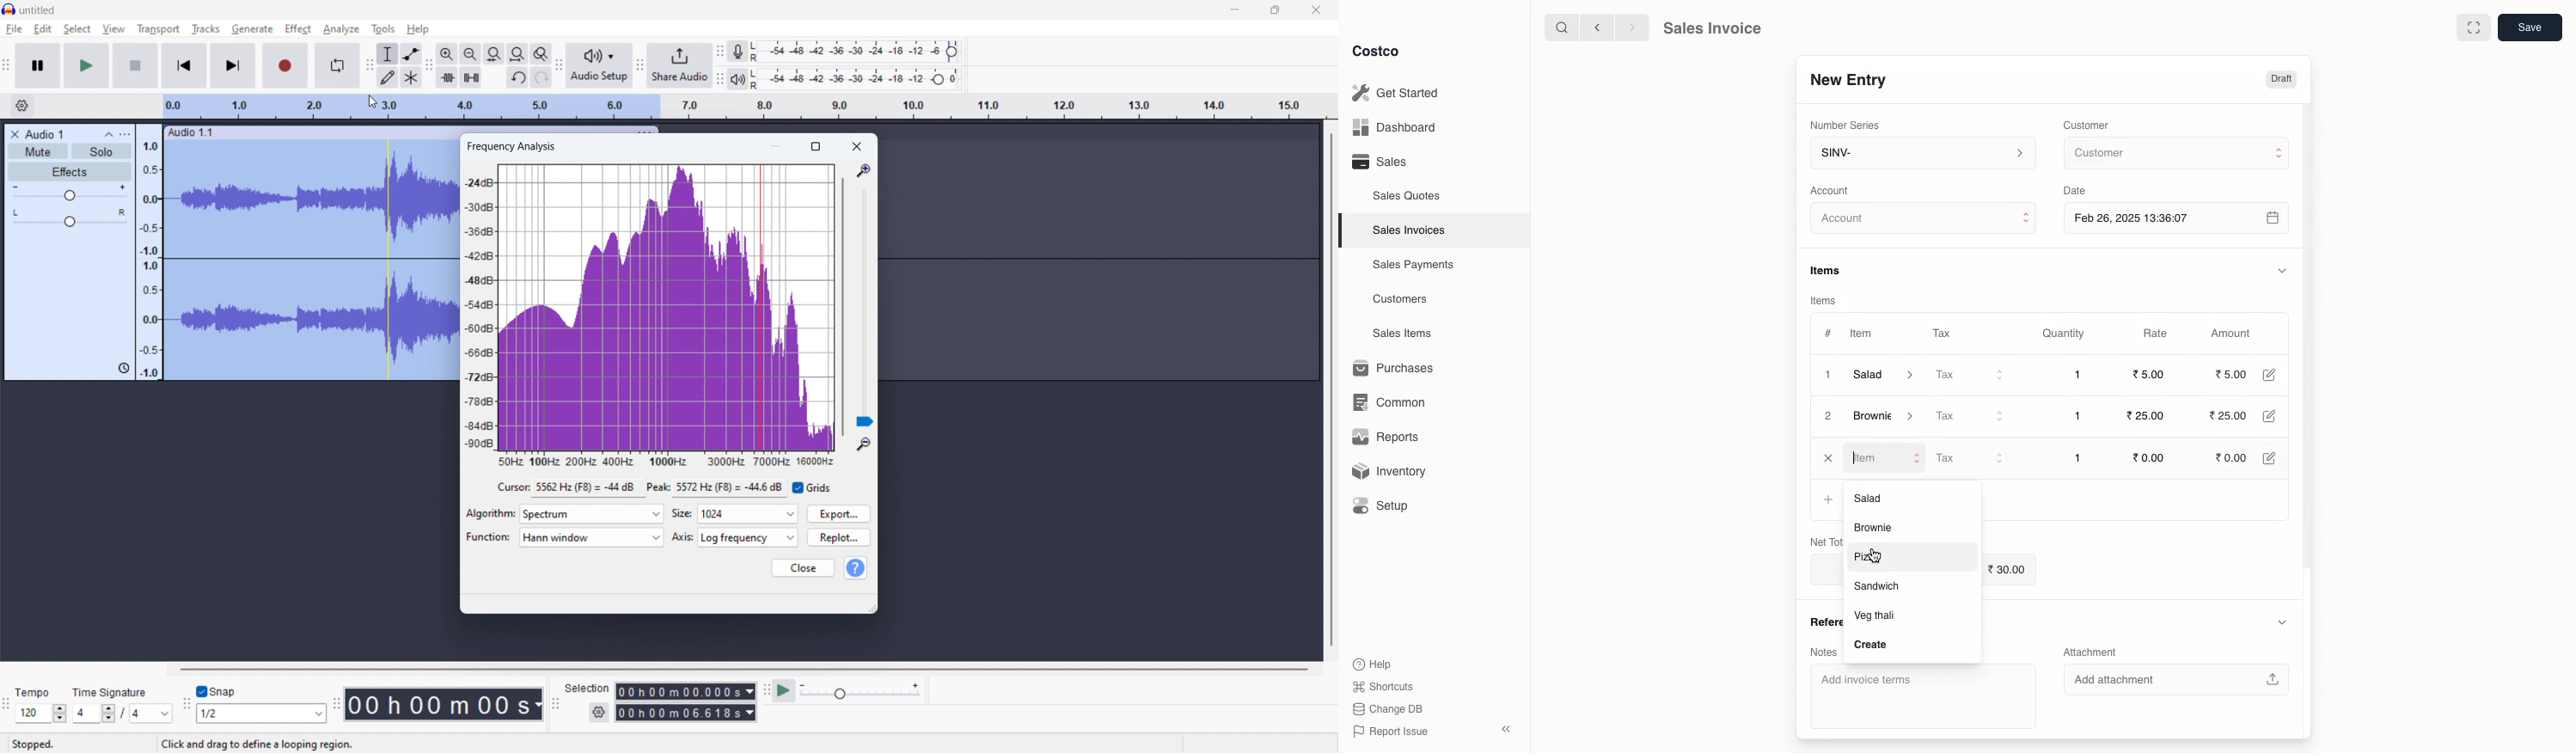 The width and height of the screenshot is (2576, 756). I want to click on stop, so click(135, 66).